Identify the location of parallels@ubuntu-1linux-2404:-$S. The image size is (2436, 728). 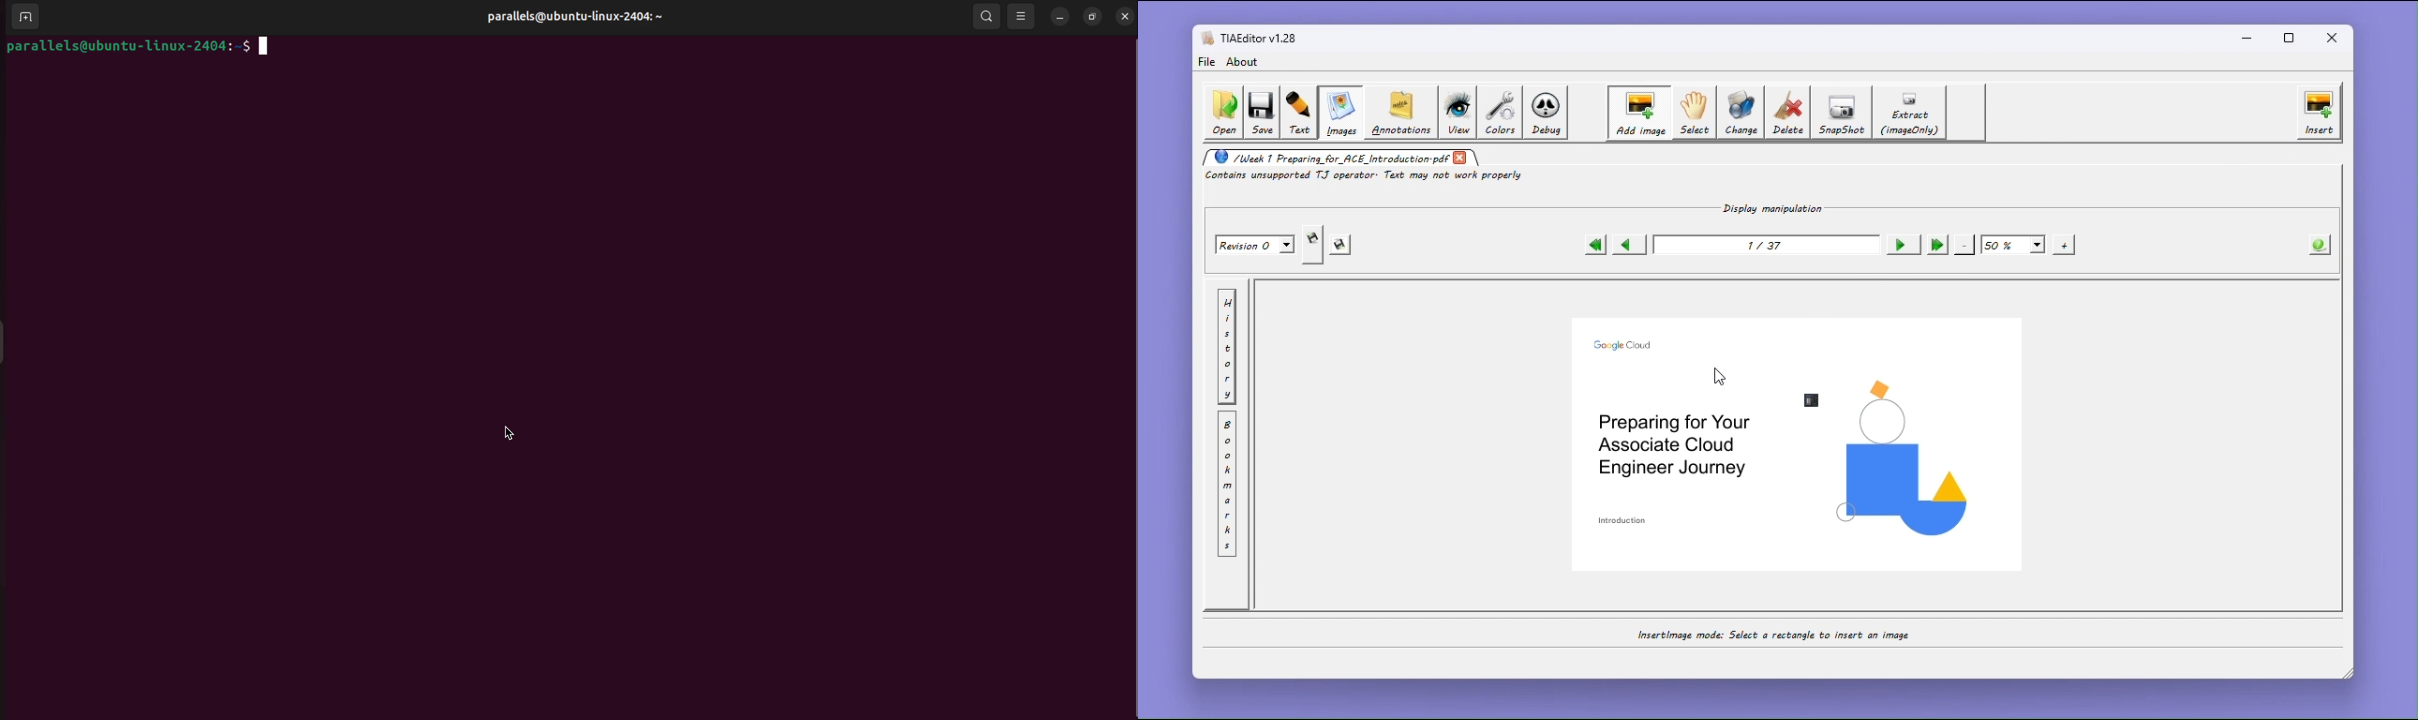
(138, 47).